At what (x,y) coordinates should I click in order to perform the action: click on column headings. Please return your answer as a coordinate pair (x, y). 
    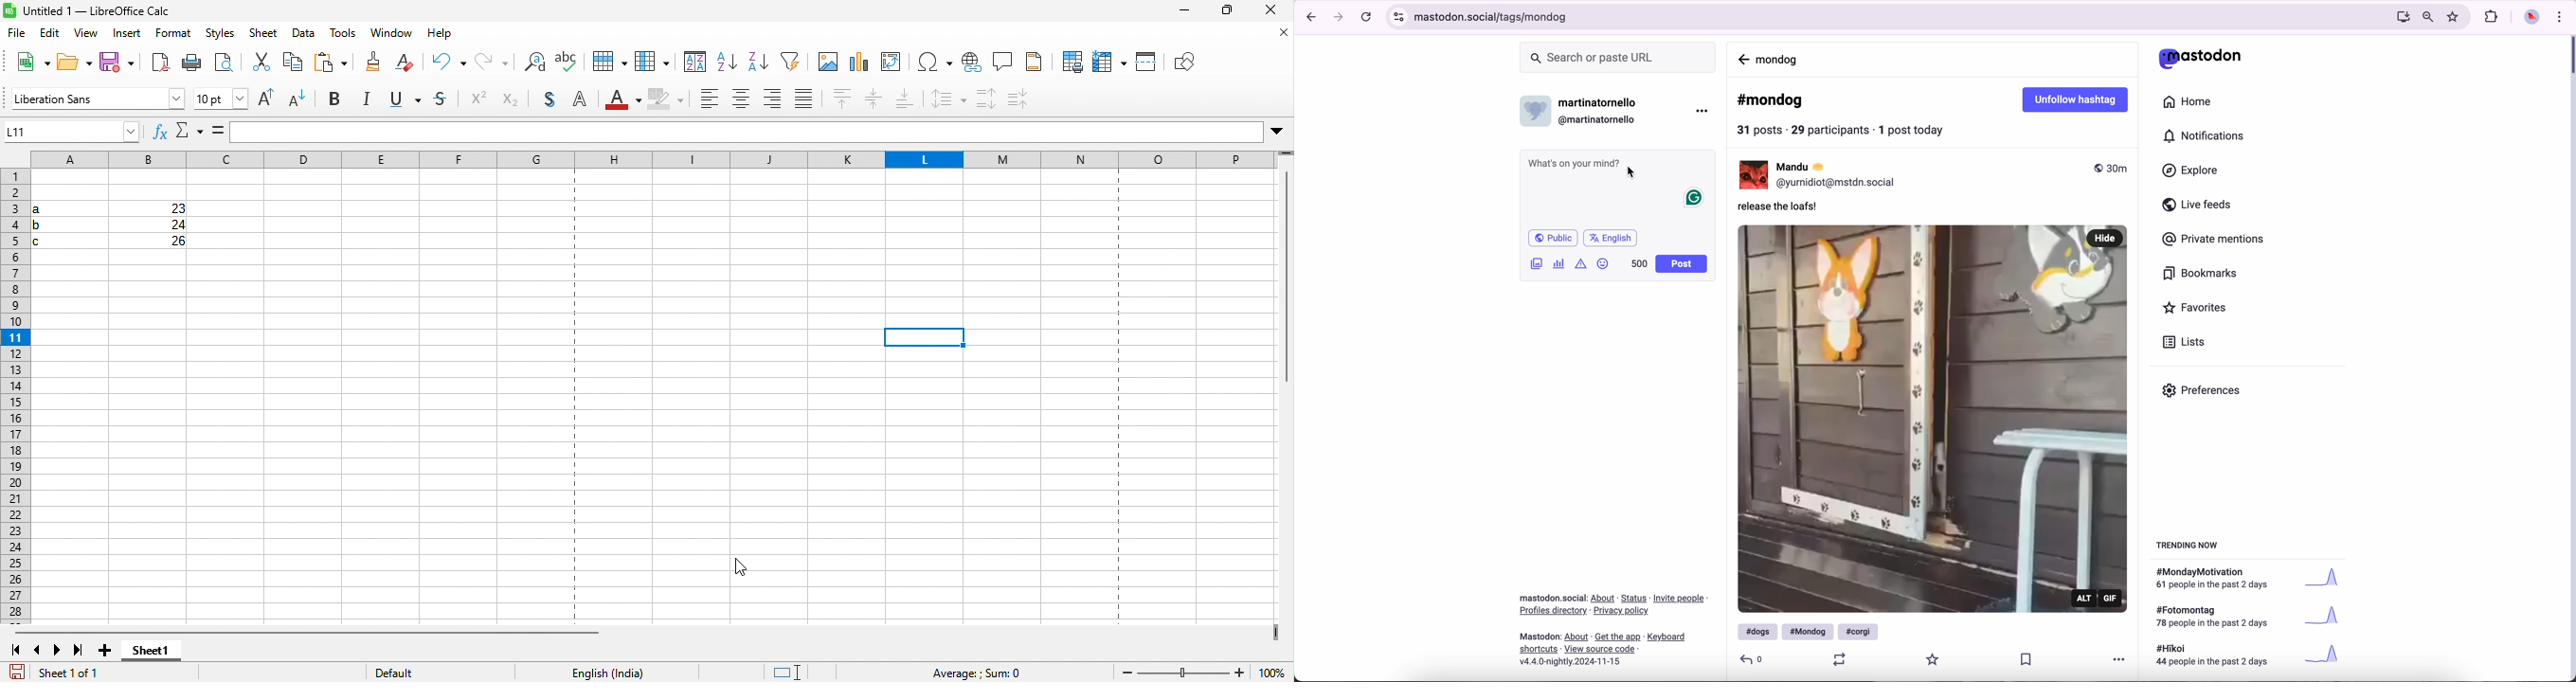
    Looking at the image, I should click on (655, 161).